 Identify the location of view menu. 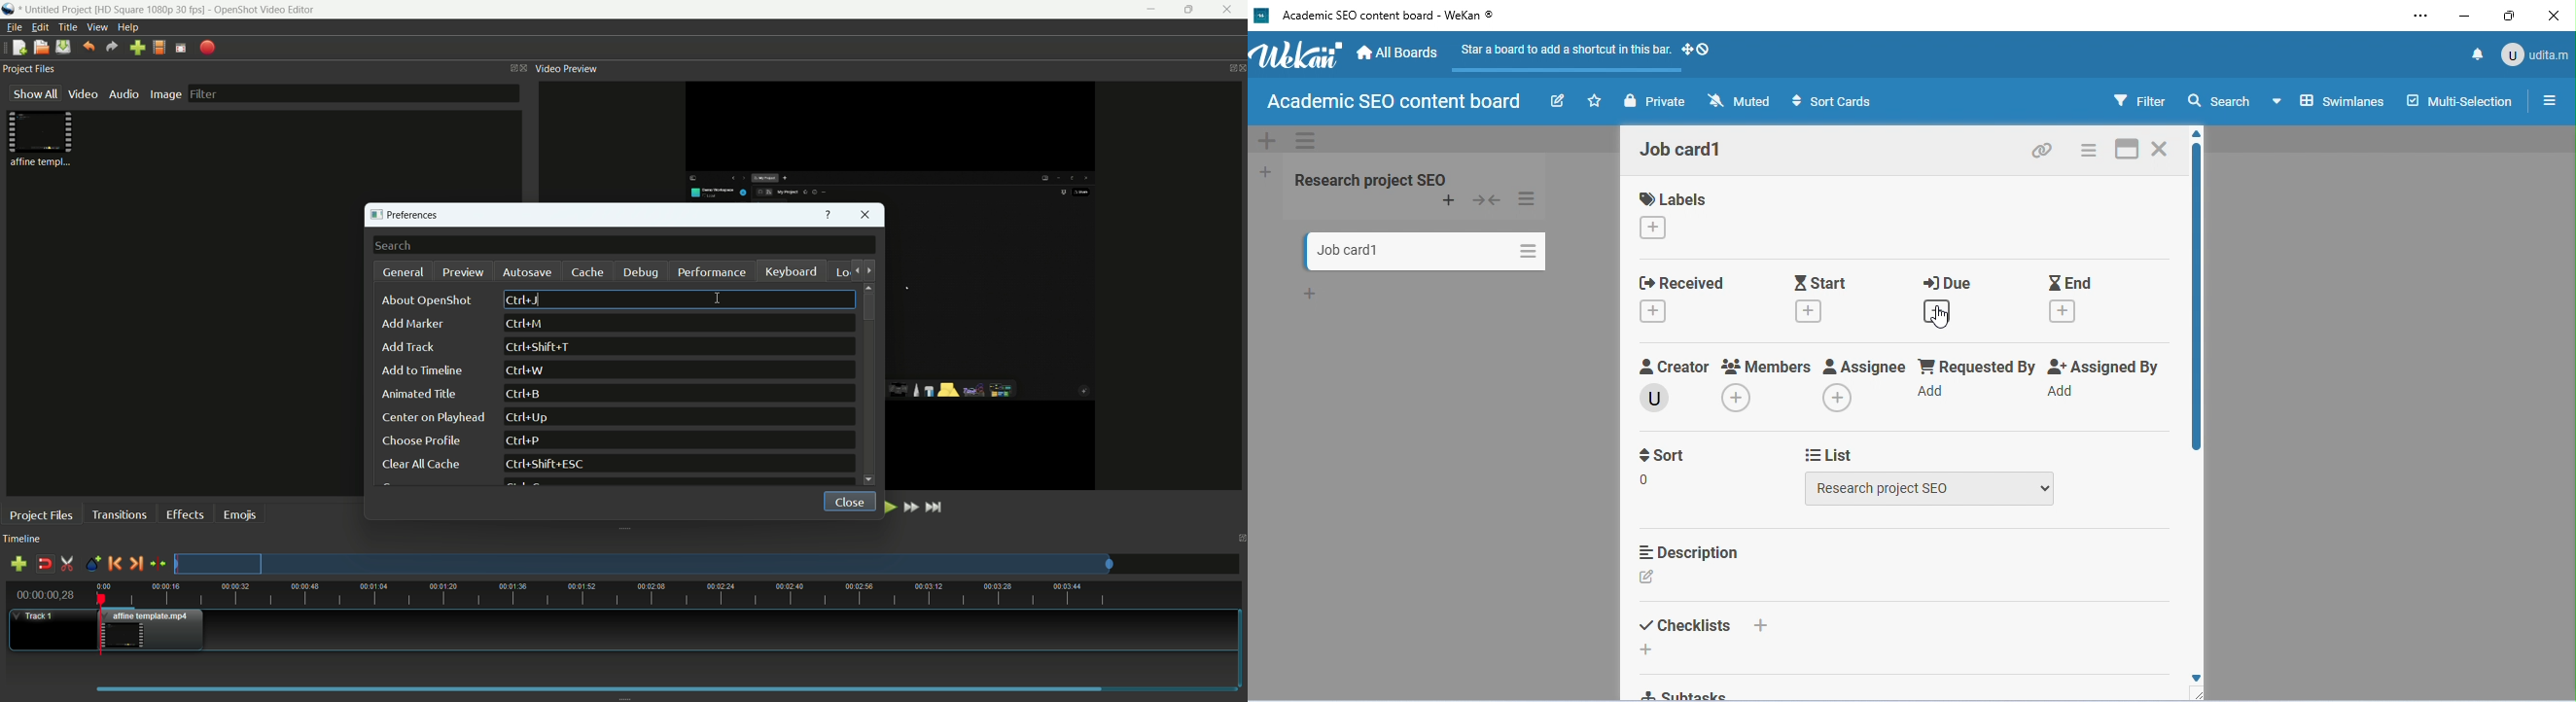
(98, 27).